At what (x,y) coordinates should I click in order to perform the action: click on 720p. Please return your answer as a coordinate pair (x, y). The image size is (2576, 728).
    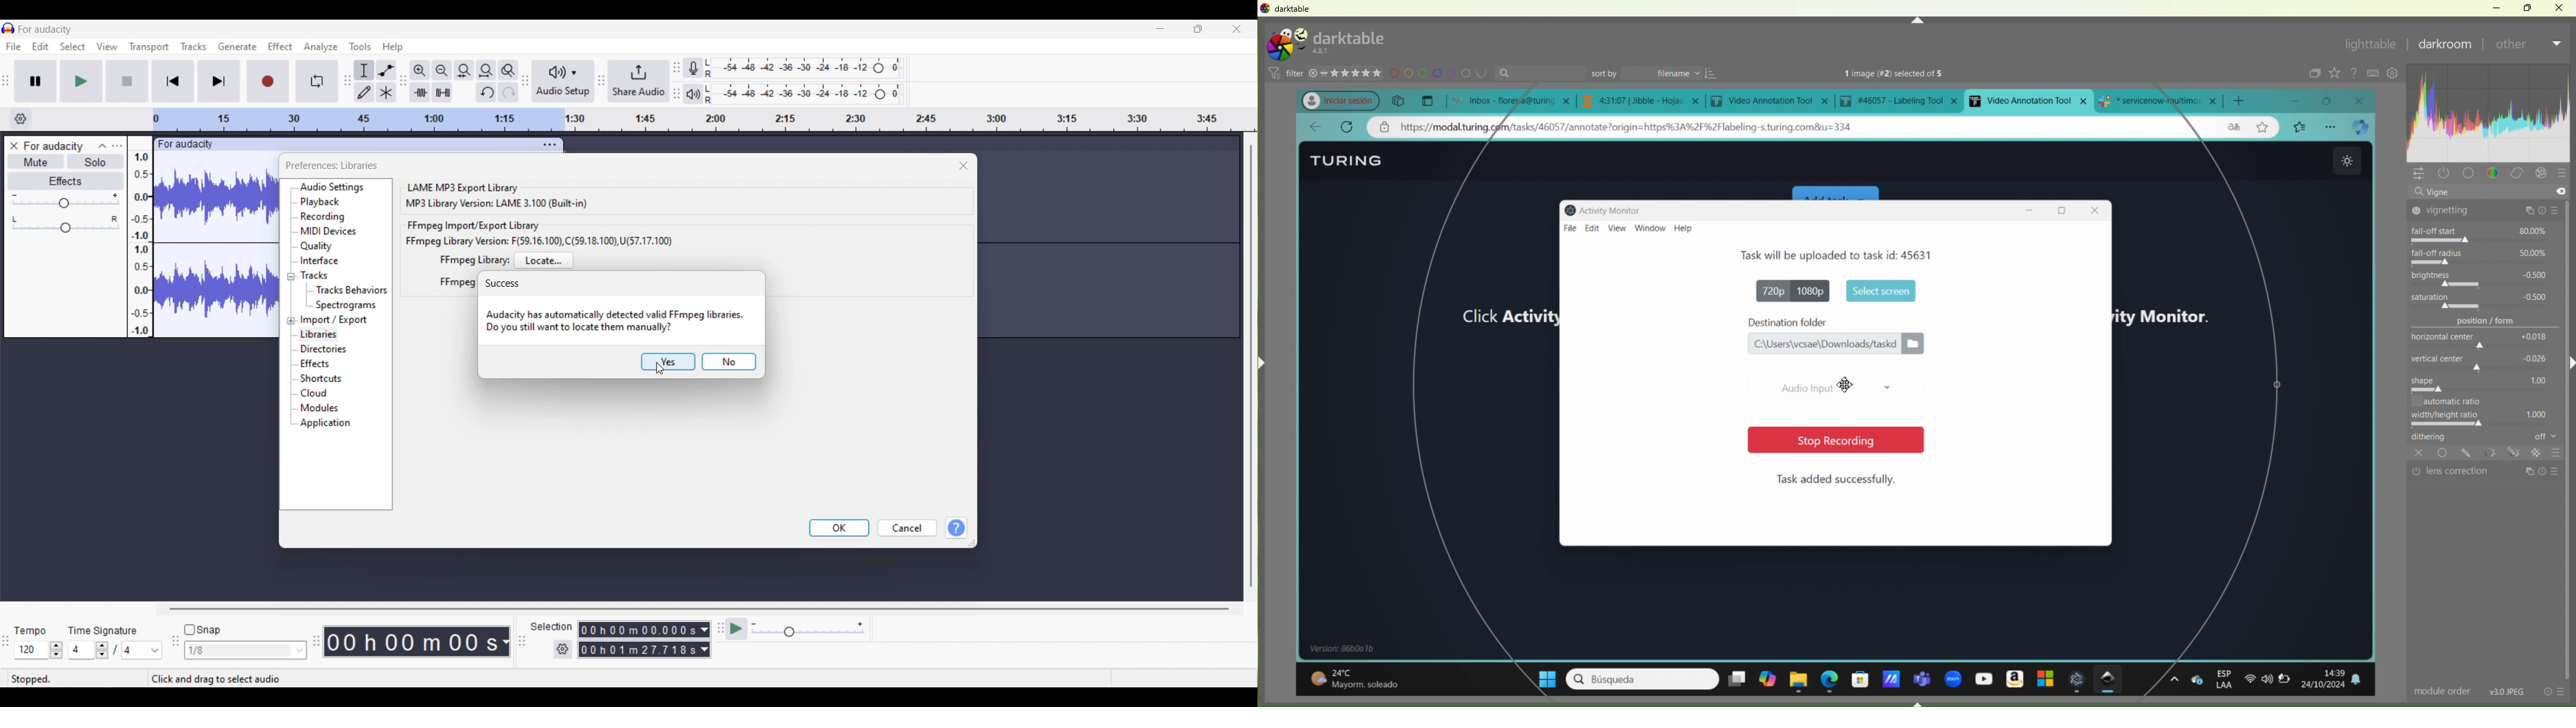
    Looking at the image, I should click on (1766, 290).